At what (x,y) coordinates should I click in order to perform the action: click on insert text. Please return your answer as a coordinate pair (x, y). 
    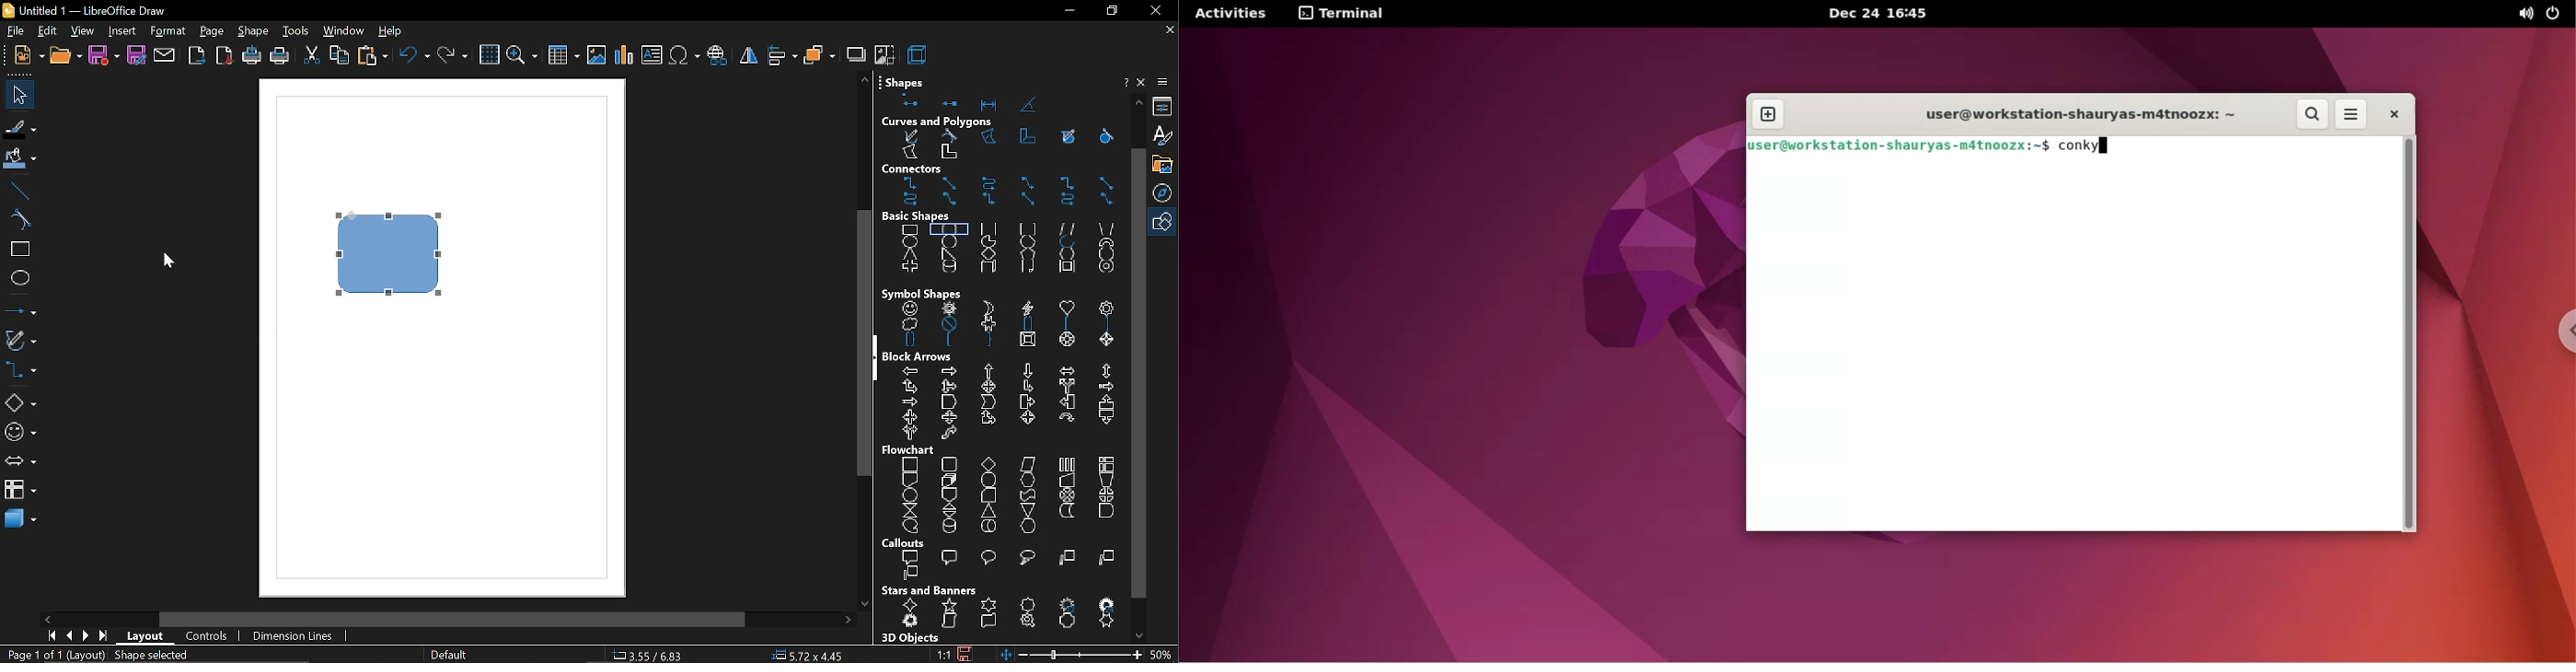
    Looking at the image, I should click on (652, 56).